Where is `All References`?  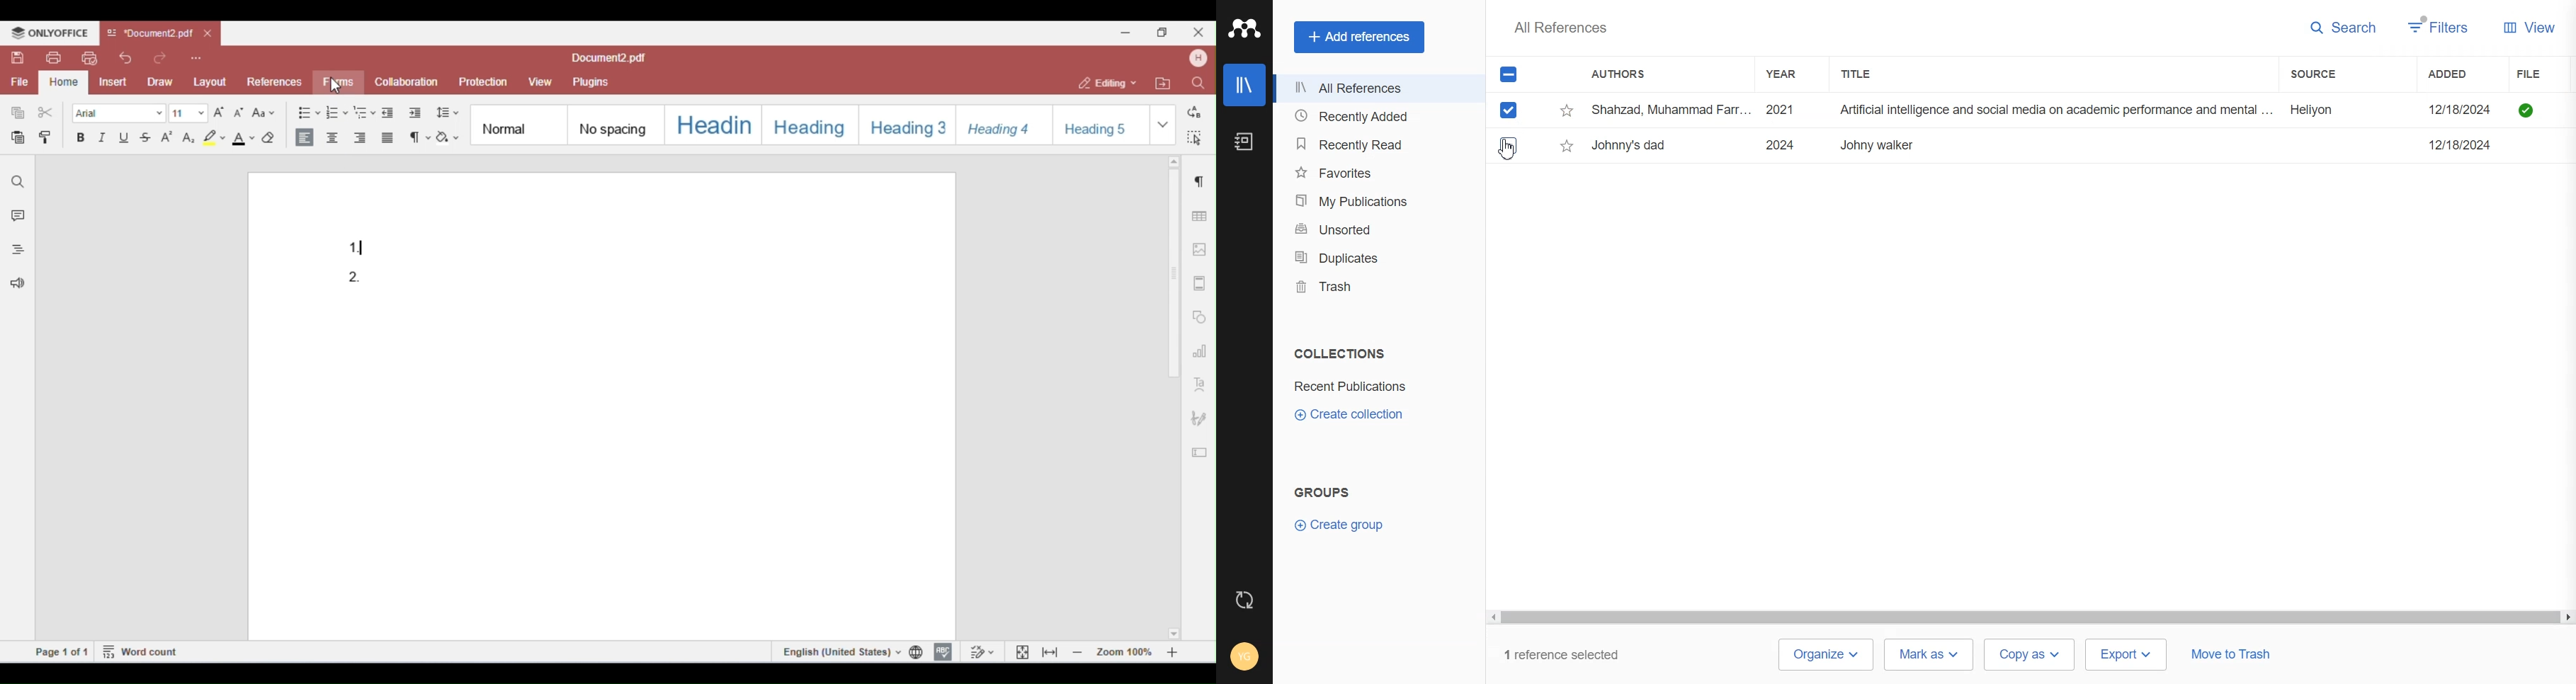
All References is located at coordinates (1374, 89).